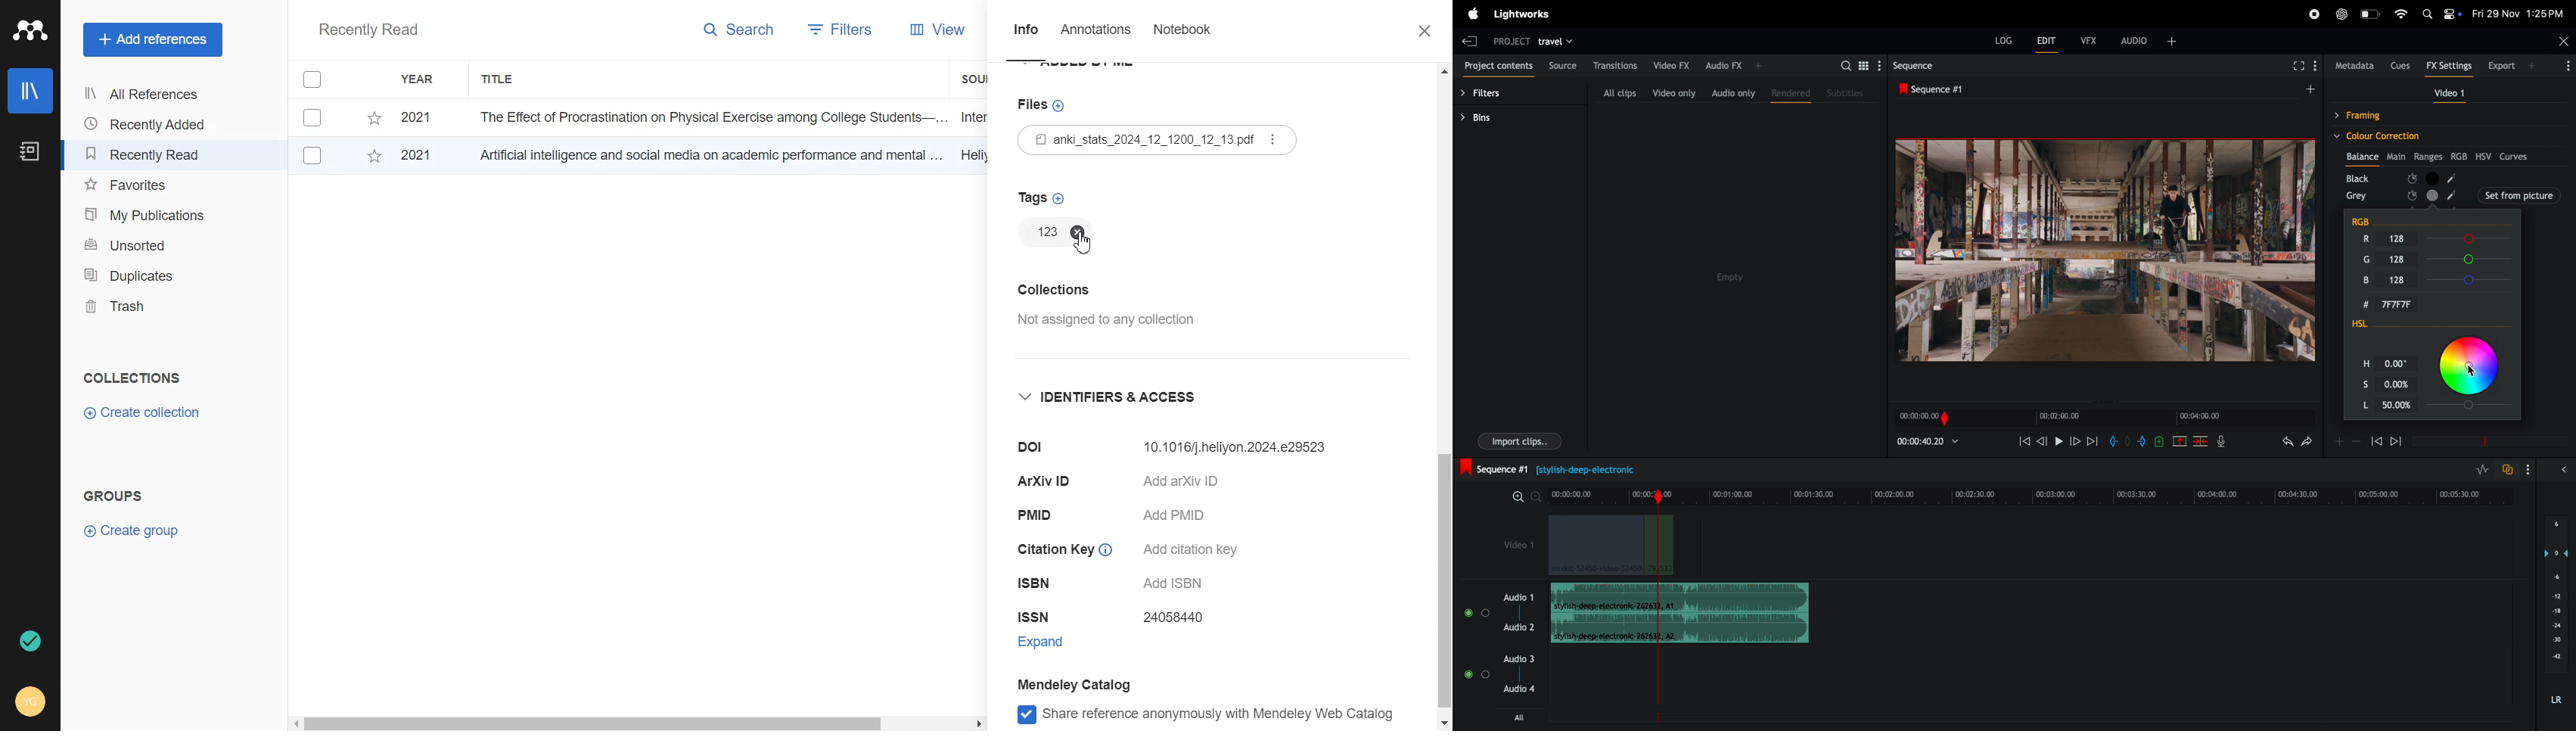 Image resolution: width=2576 pixels, height=756 pixels. I want to click on Color Picker, so click(2473, 366).